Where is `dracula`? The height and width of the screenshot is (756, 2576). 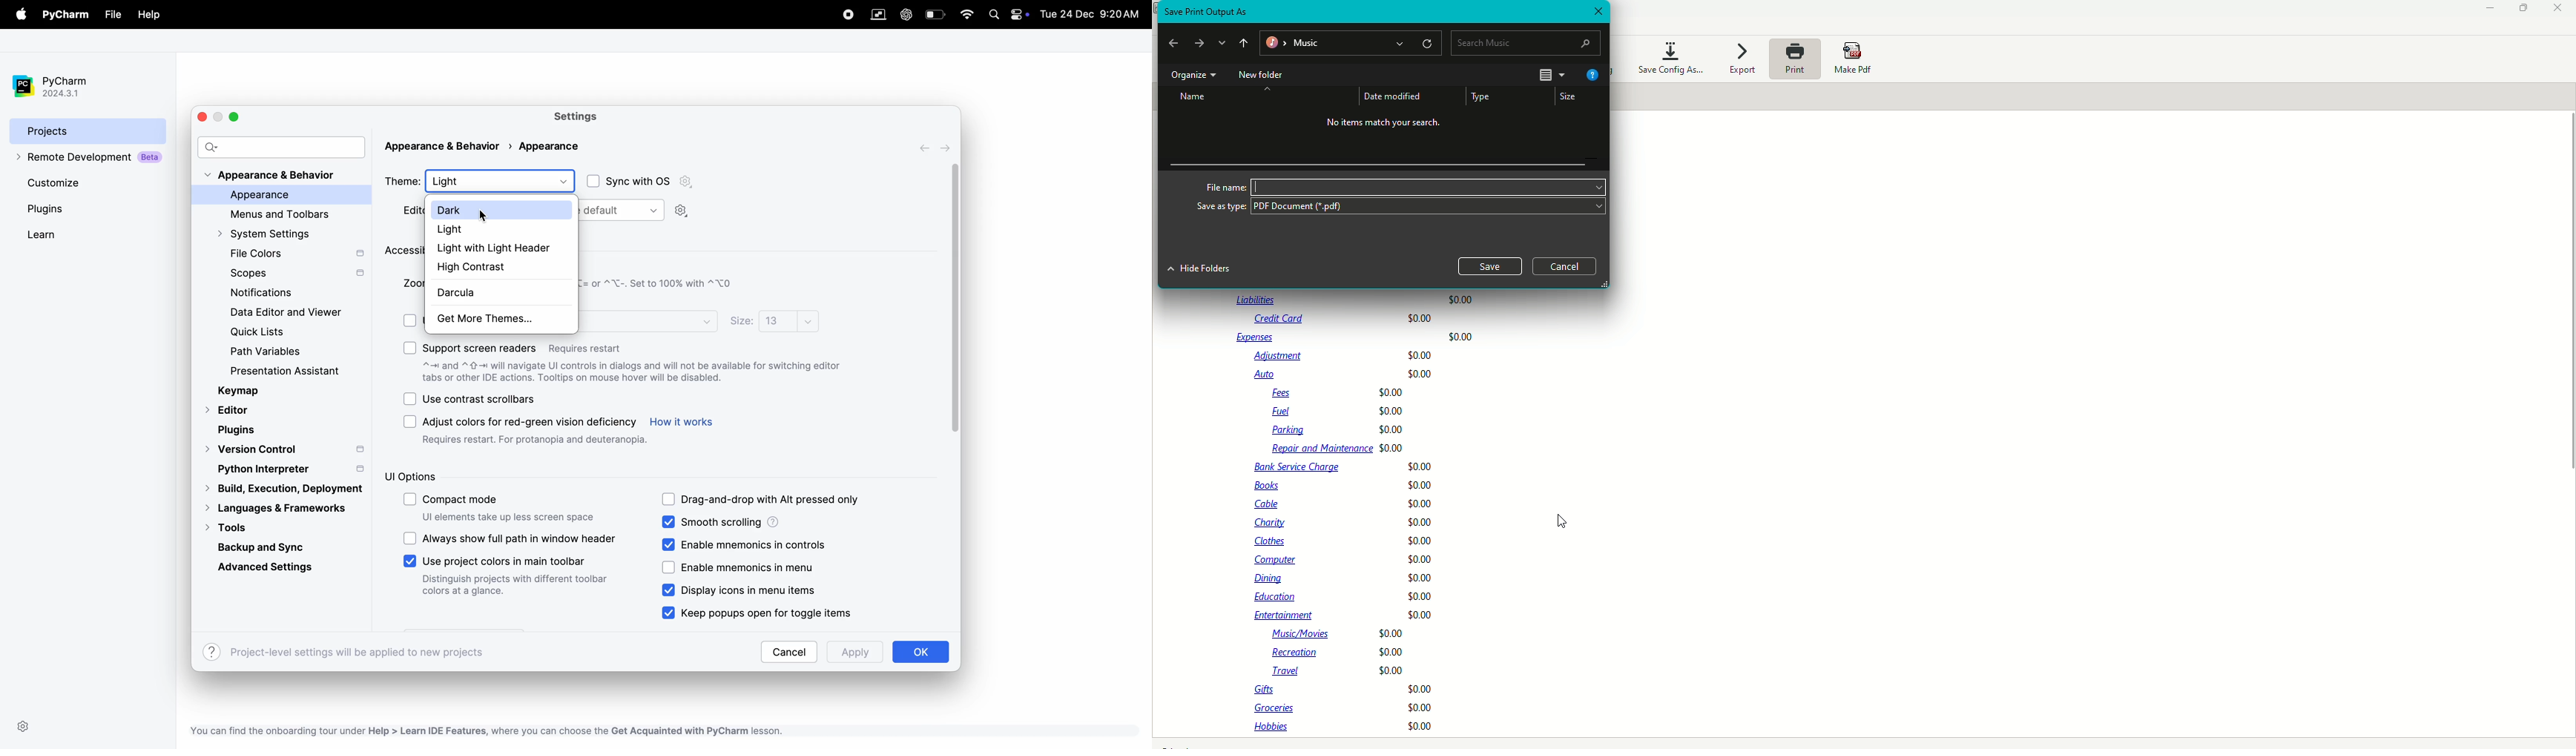 dracula is located at coordinates (493, 294).